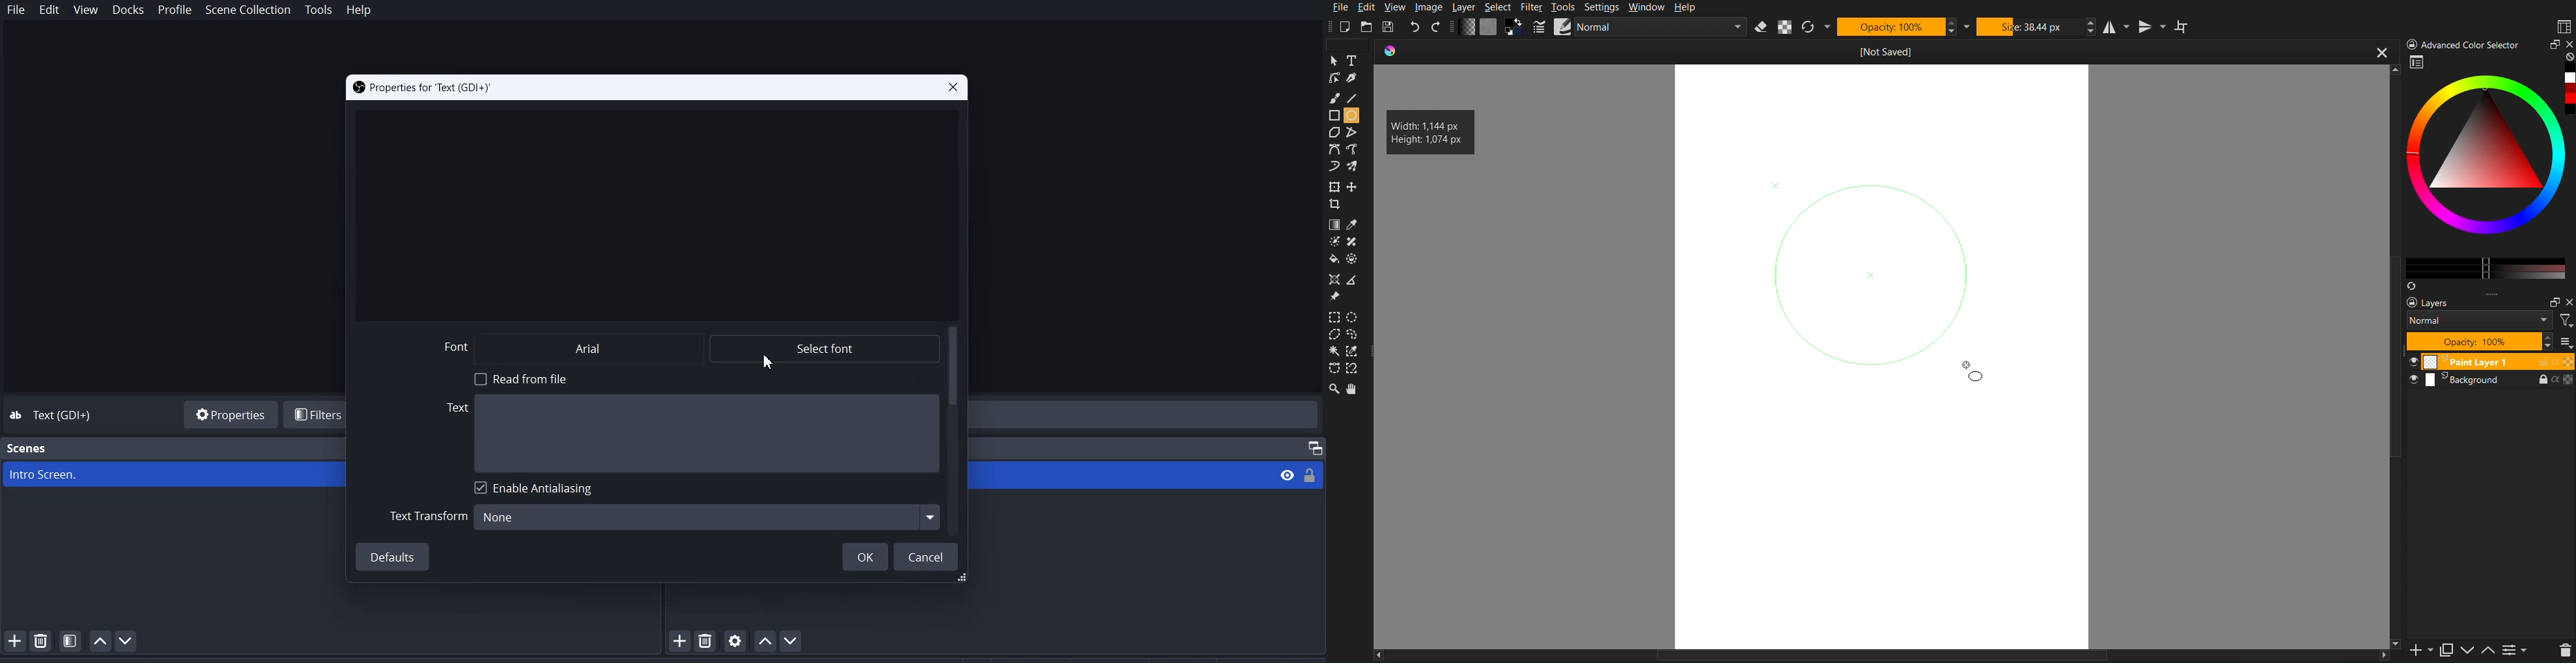 The width and height of the screenshot is (2576, 672). Describe the element at coordinates (100, 641) in the screenshot. I see `Move Scene Up` at that location.